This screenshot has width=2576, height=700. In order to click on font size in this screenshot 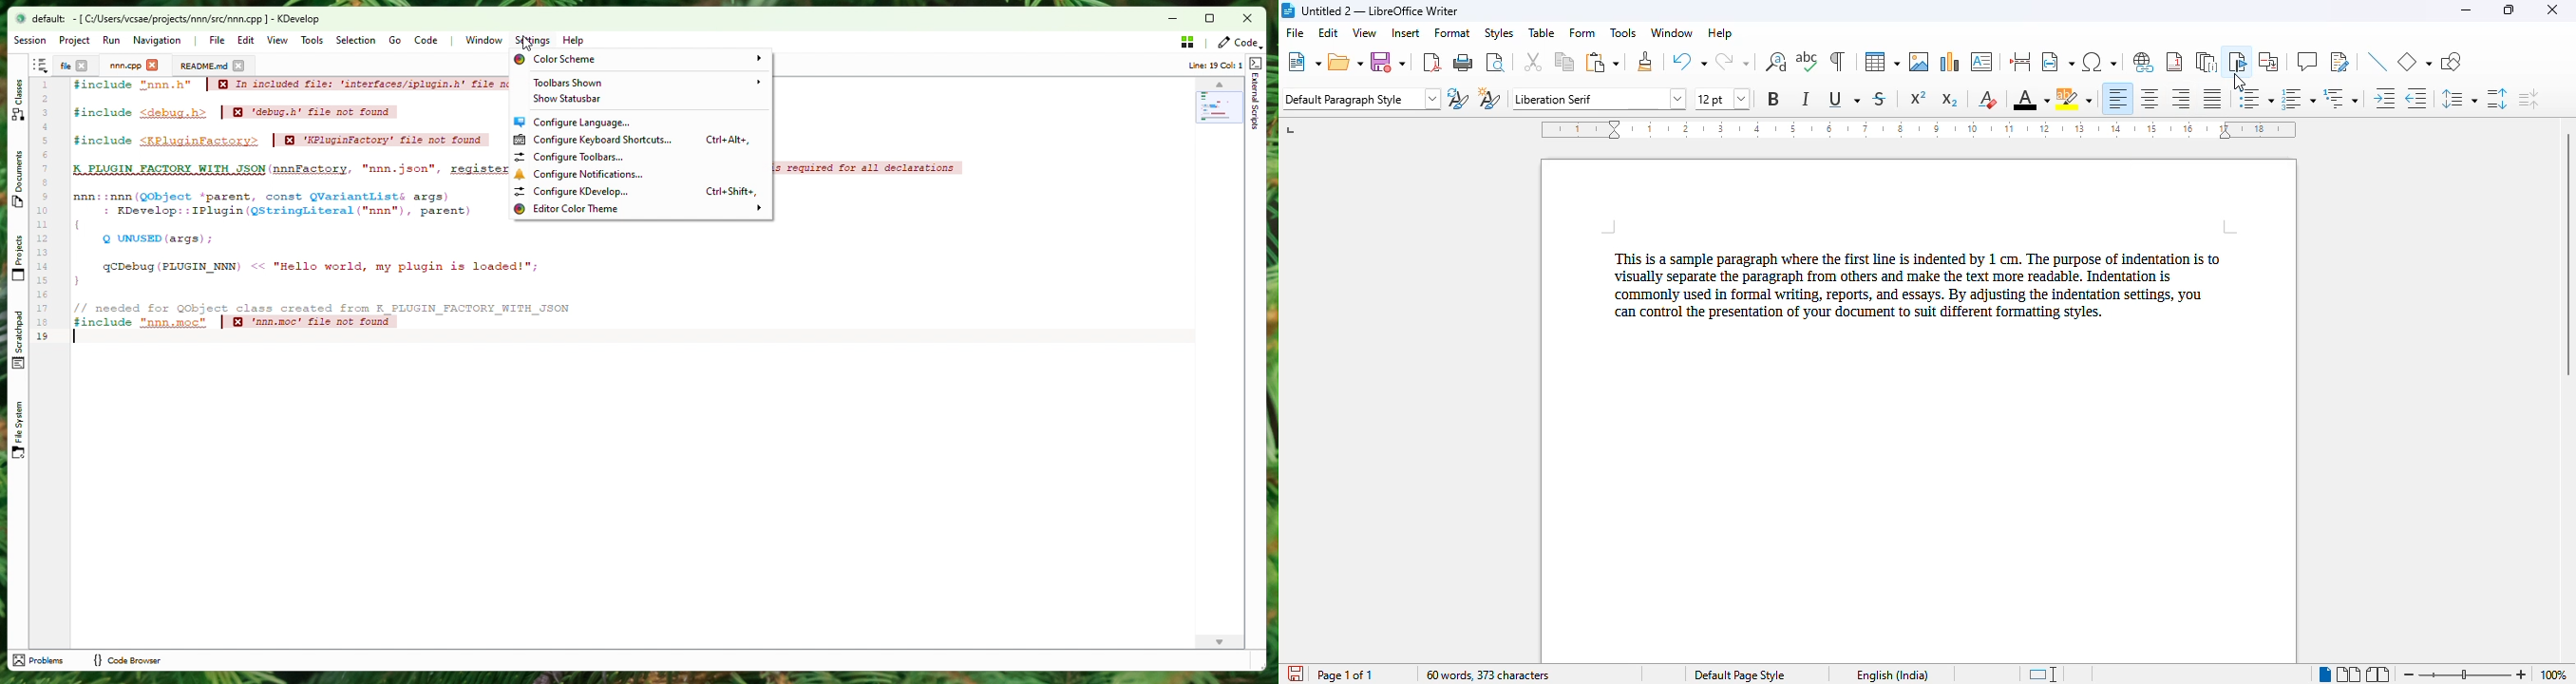, I will do `click(1721, 99)`.